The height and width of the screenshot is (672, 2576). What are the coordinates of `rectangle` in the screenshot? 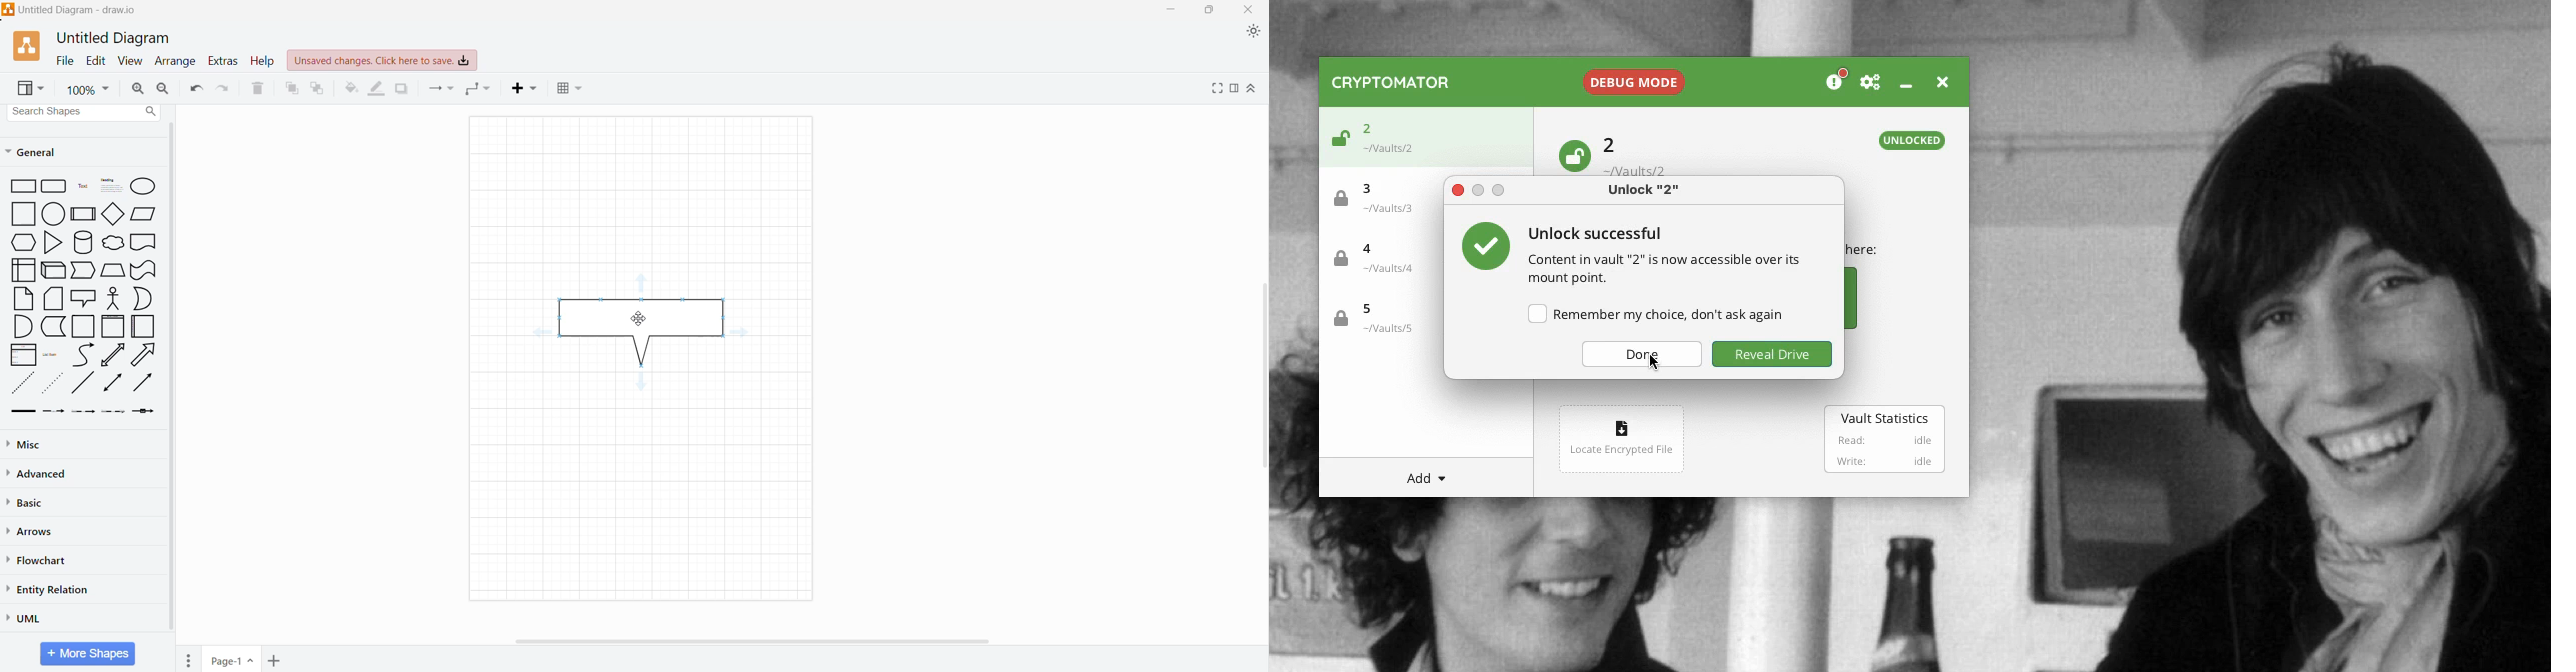 It's located at (21, 187).